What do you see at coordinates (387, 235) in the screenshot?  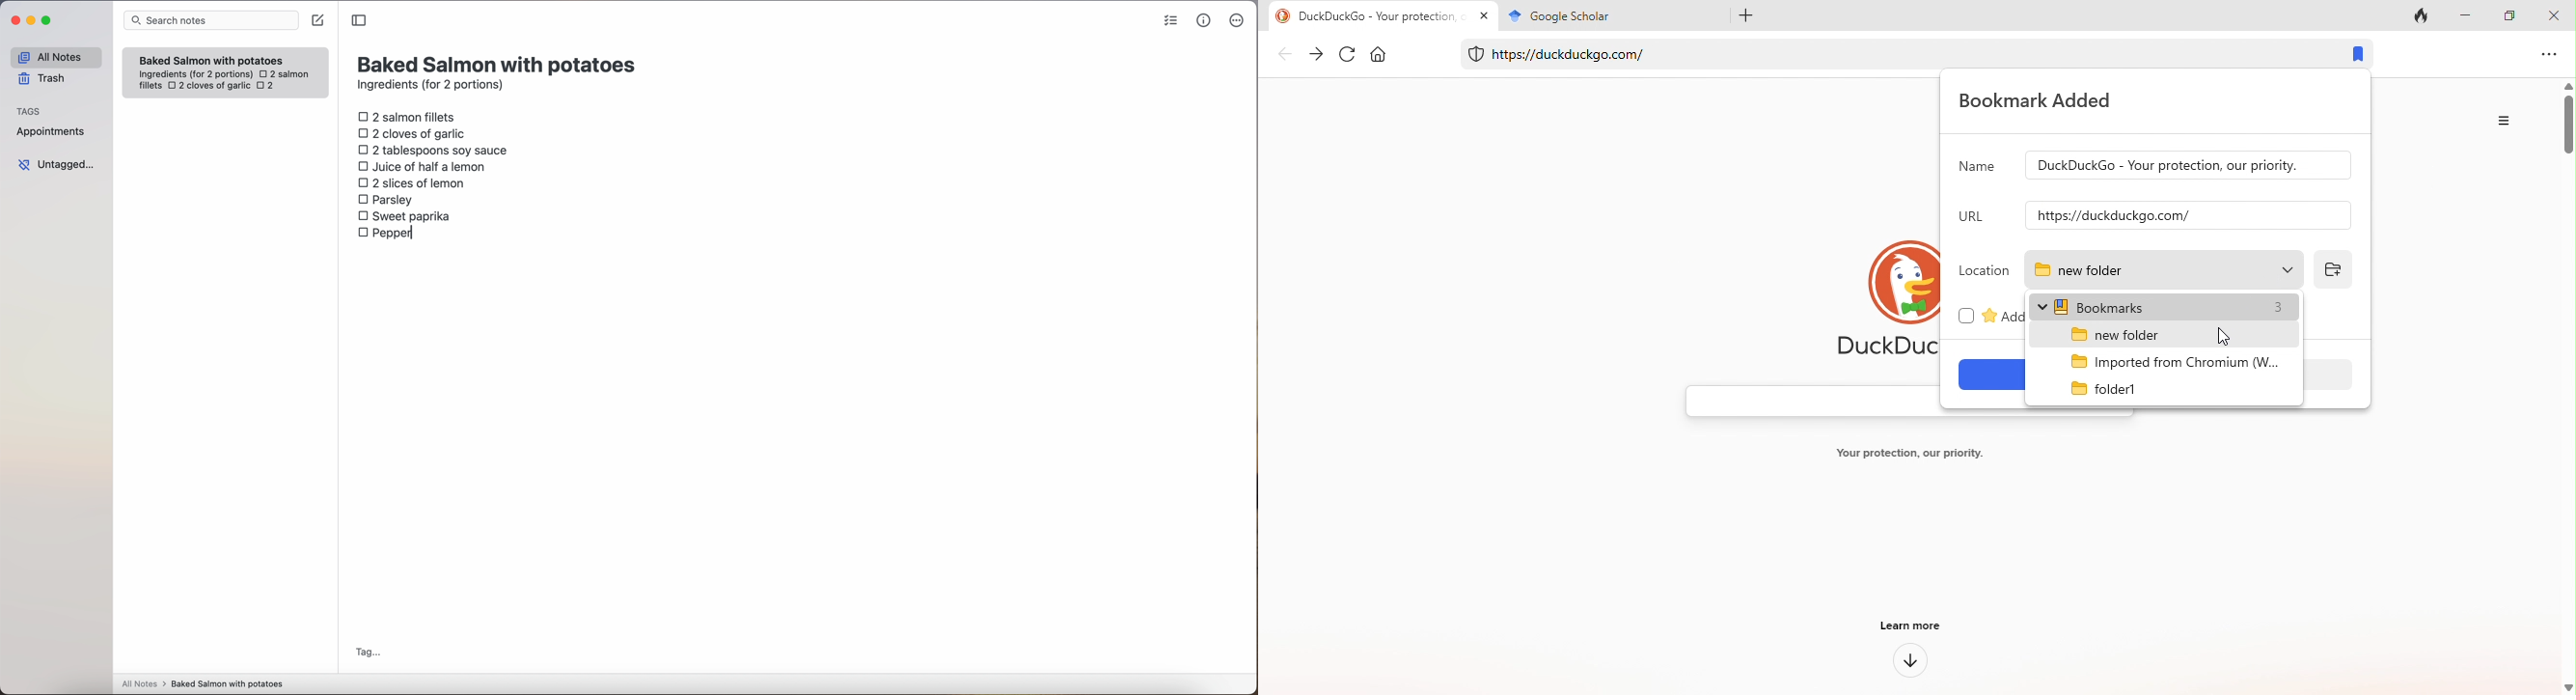 I see `pepper` at bounding box center [387, 235].